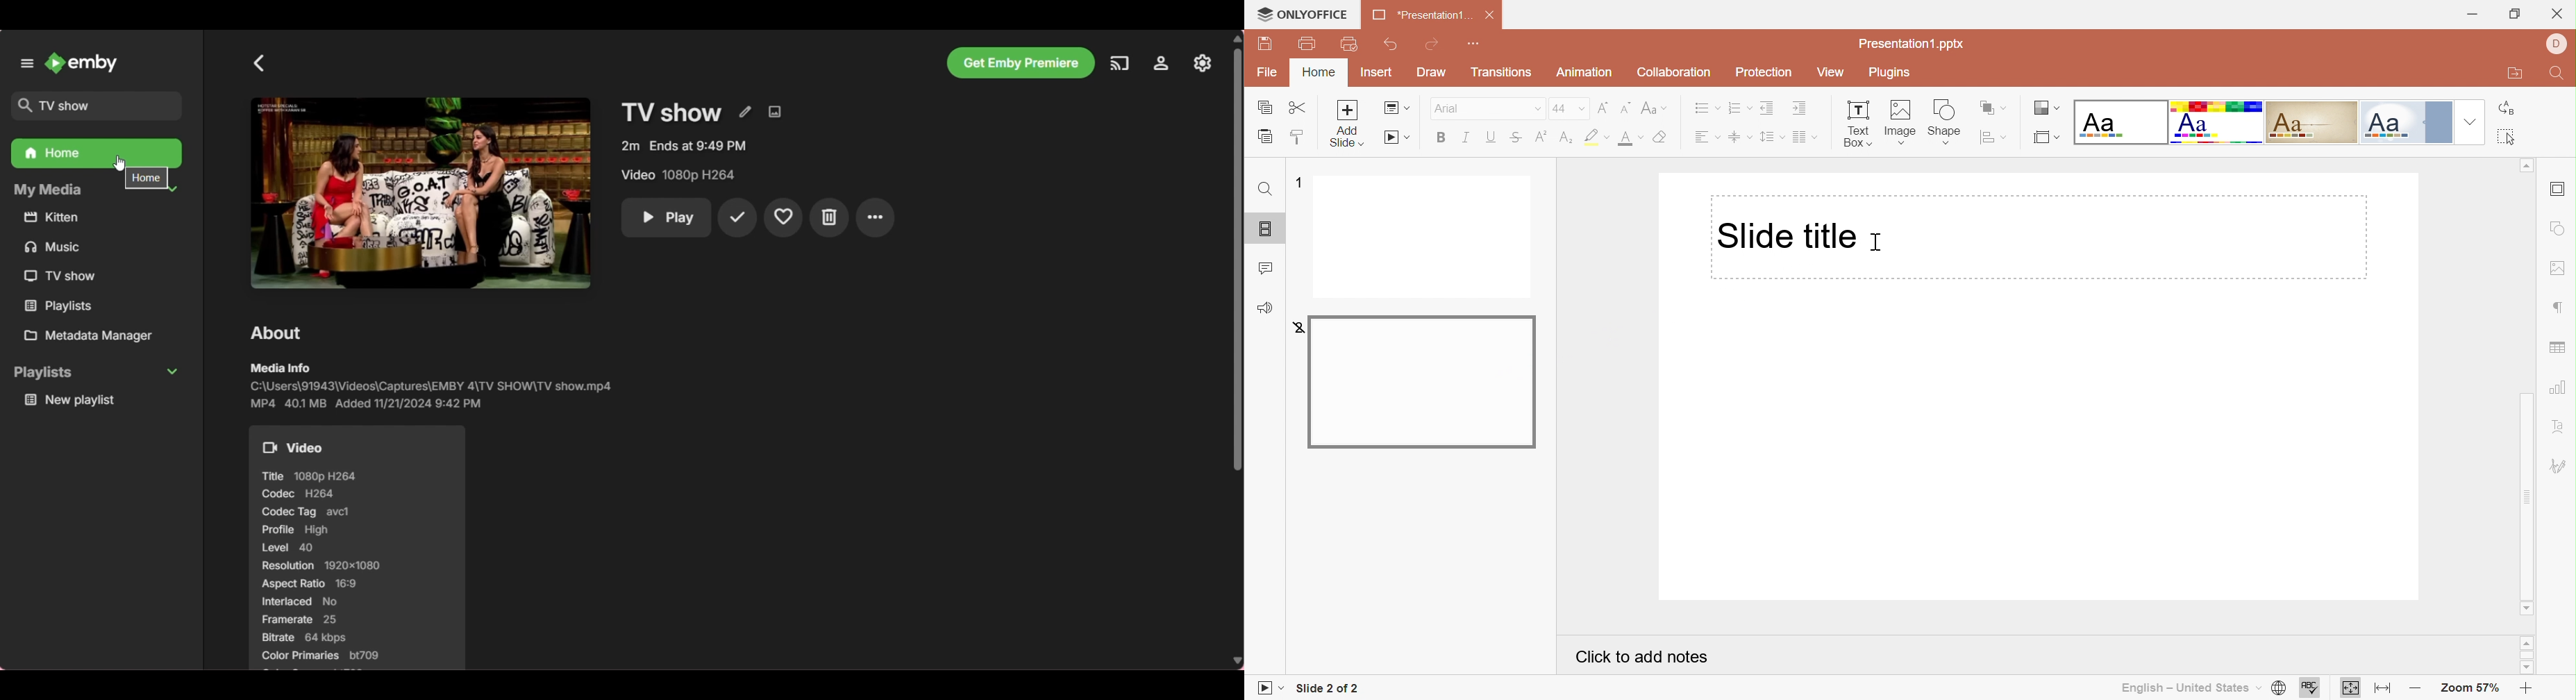 This screenshot has width=2576, height=700. What do you see at coordinates (2384, 690) in the screenshot?
I see `Fit to width` at bounding box center [2384, 690].